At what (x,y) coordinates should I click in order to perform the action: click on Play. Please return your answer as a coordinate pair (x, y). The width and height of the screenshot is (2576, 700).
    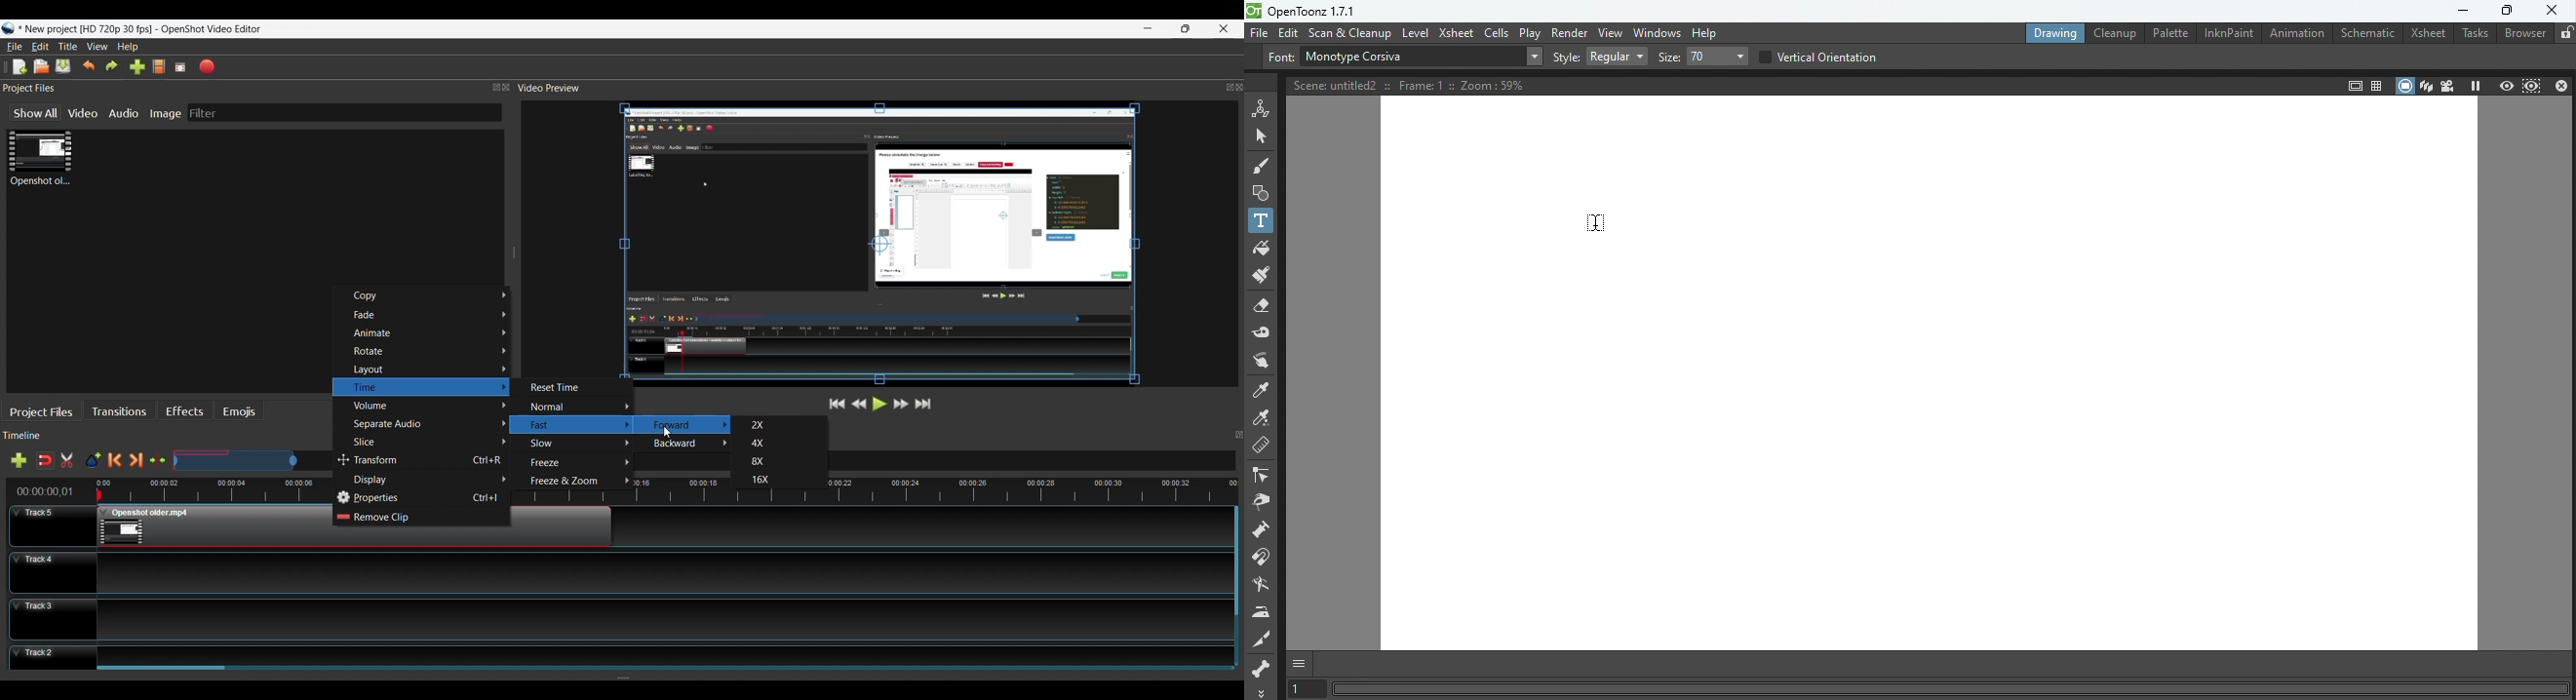
    Looking at the image, I should click on (880, 404).